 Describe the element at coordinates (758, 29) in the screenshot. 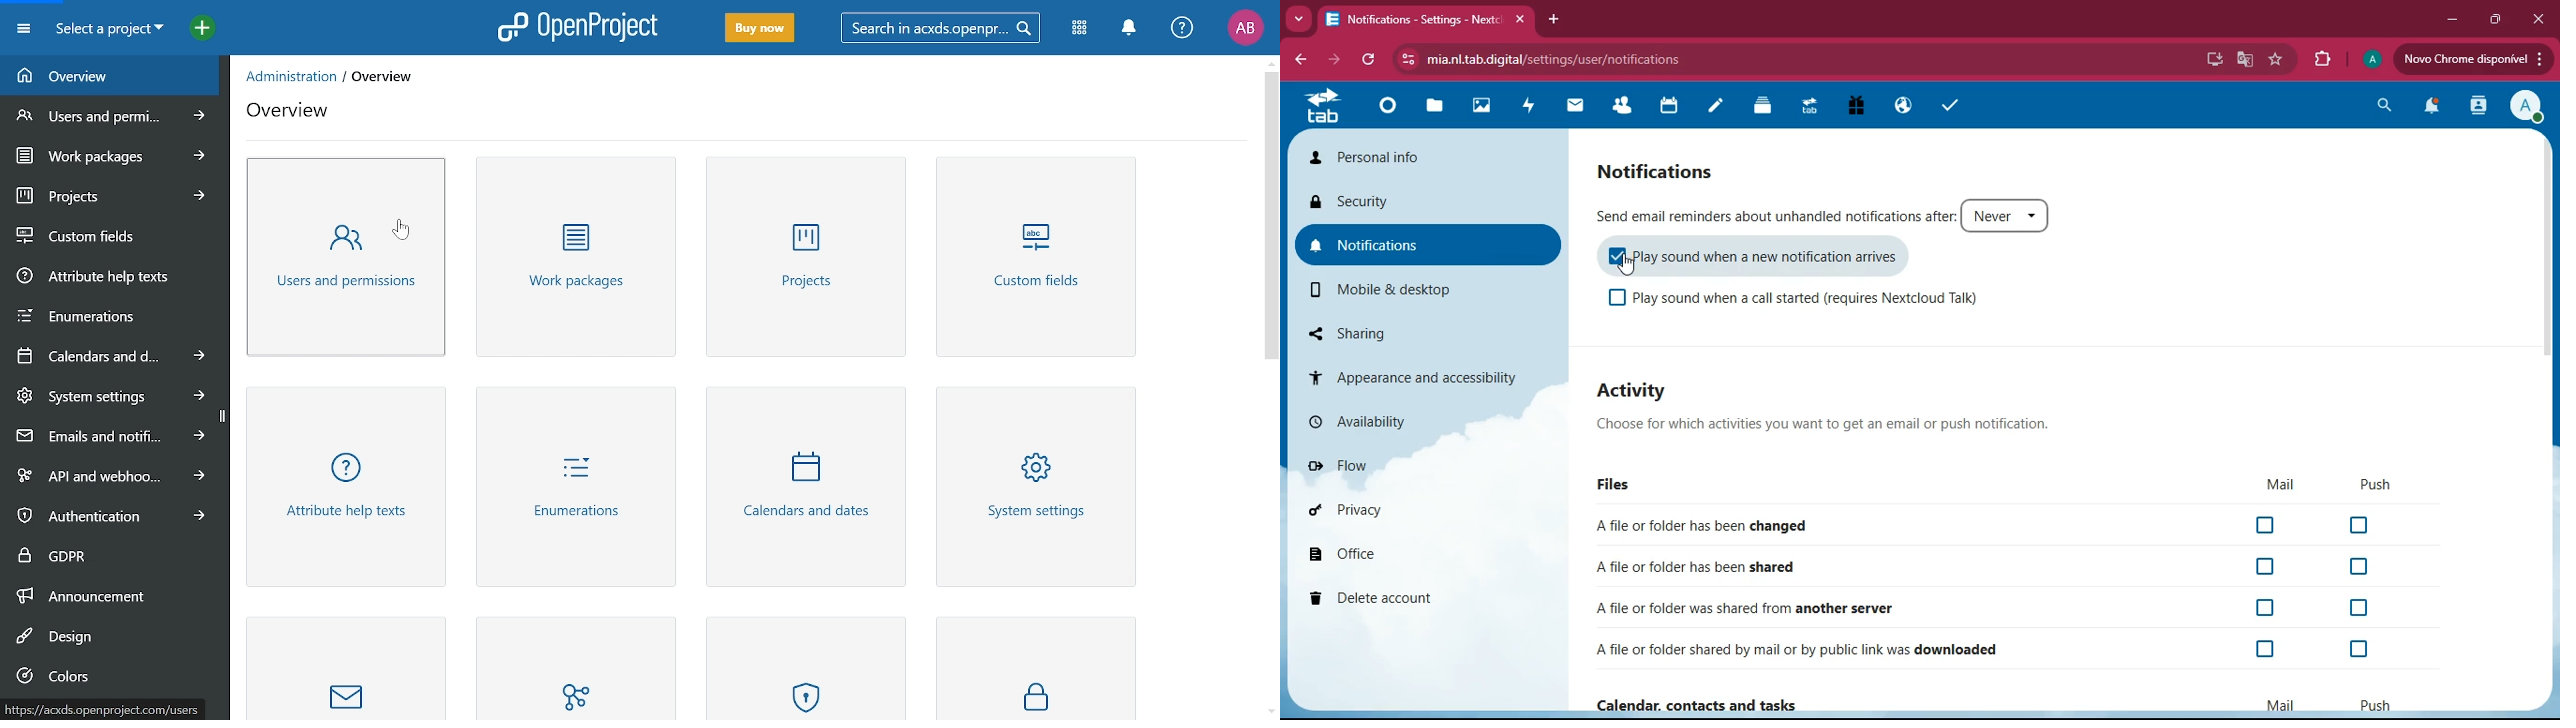

I see `Buy now` at that location.